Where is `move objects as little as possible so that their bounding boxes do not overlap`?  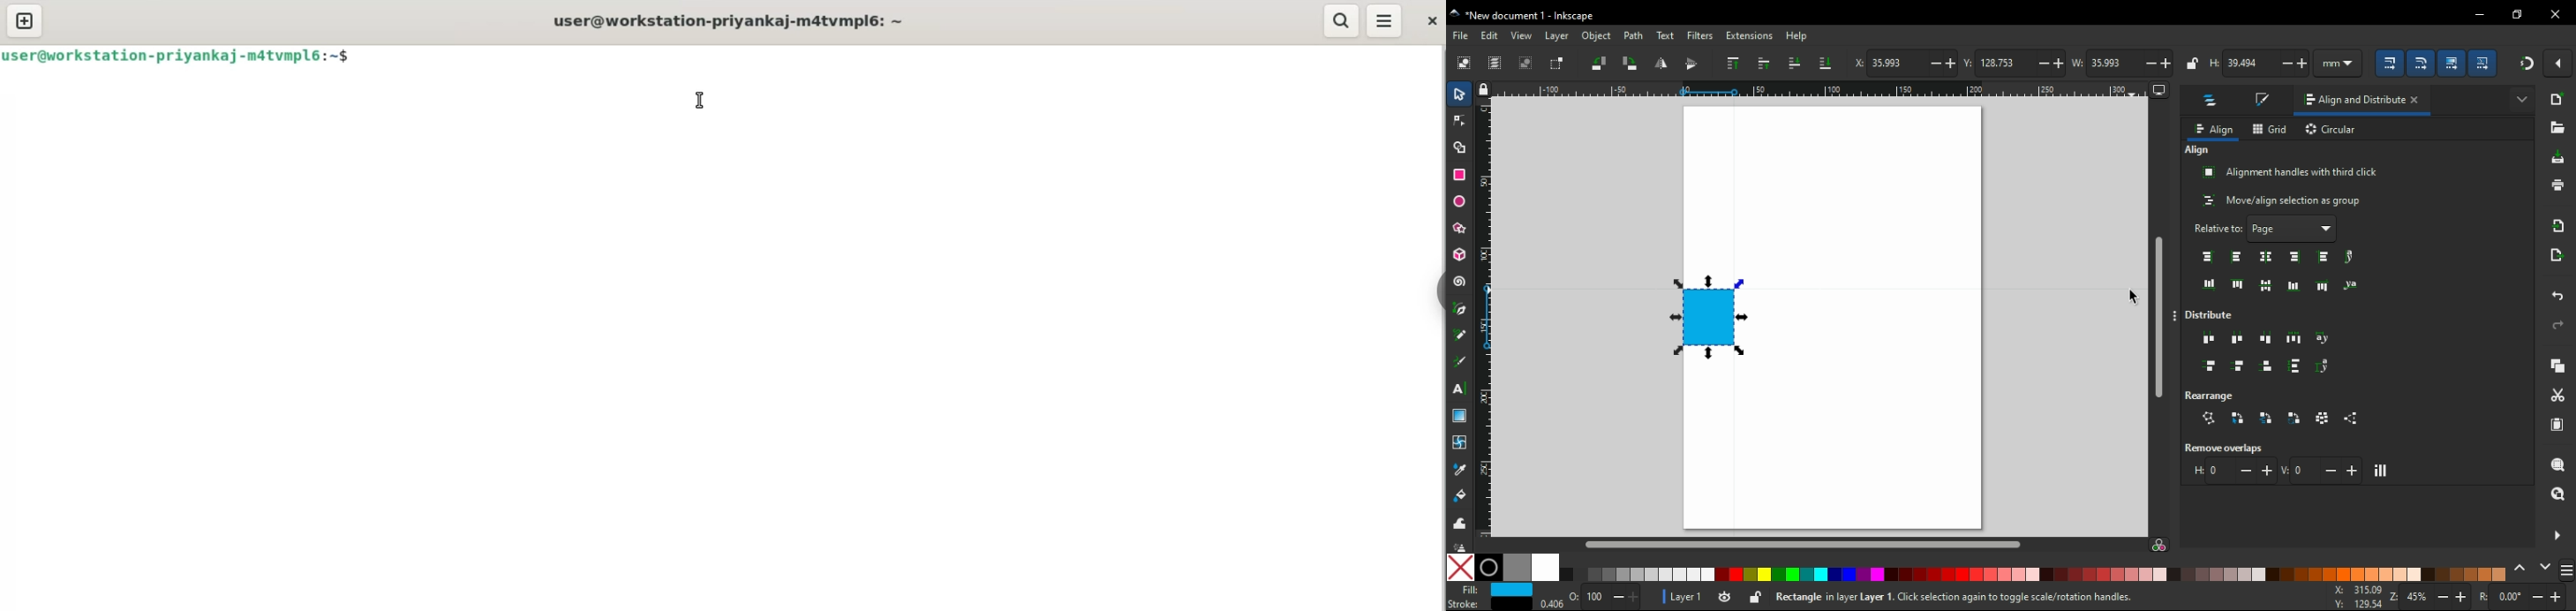 move objects as little as possible so that their bounding boxes do not overlap is located at coordinates (2383, 471).